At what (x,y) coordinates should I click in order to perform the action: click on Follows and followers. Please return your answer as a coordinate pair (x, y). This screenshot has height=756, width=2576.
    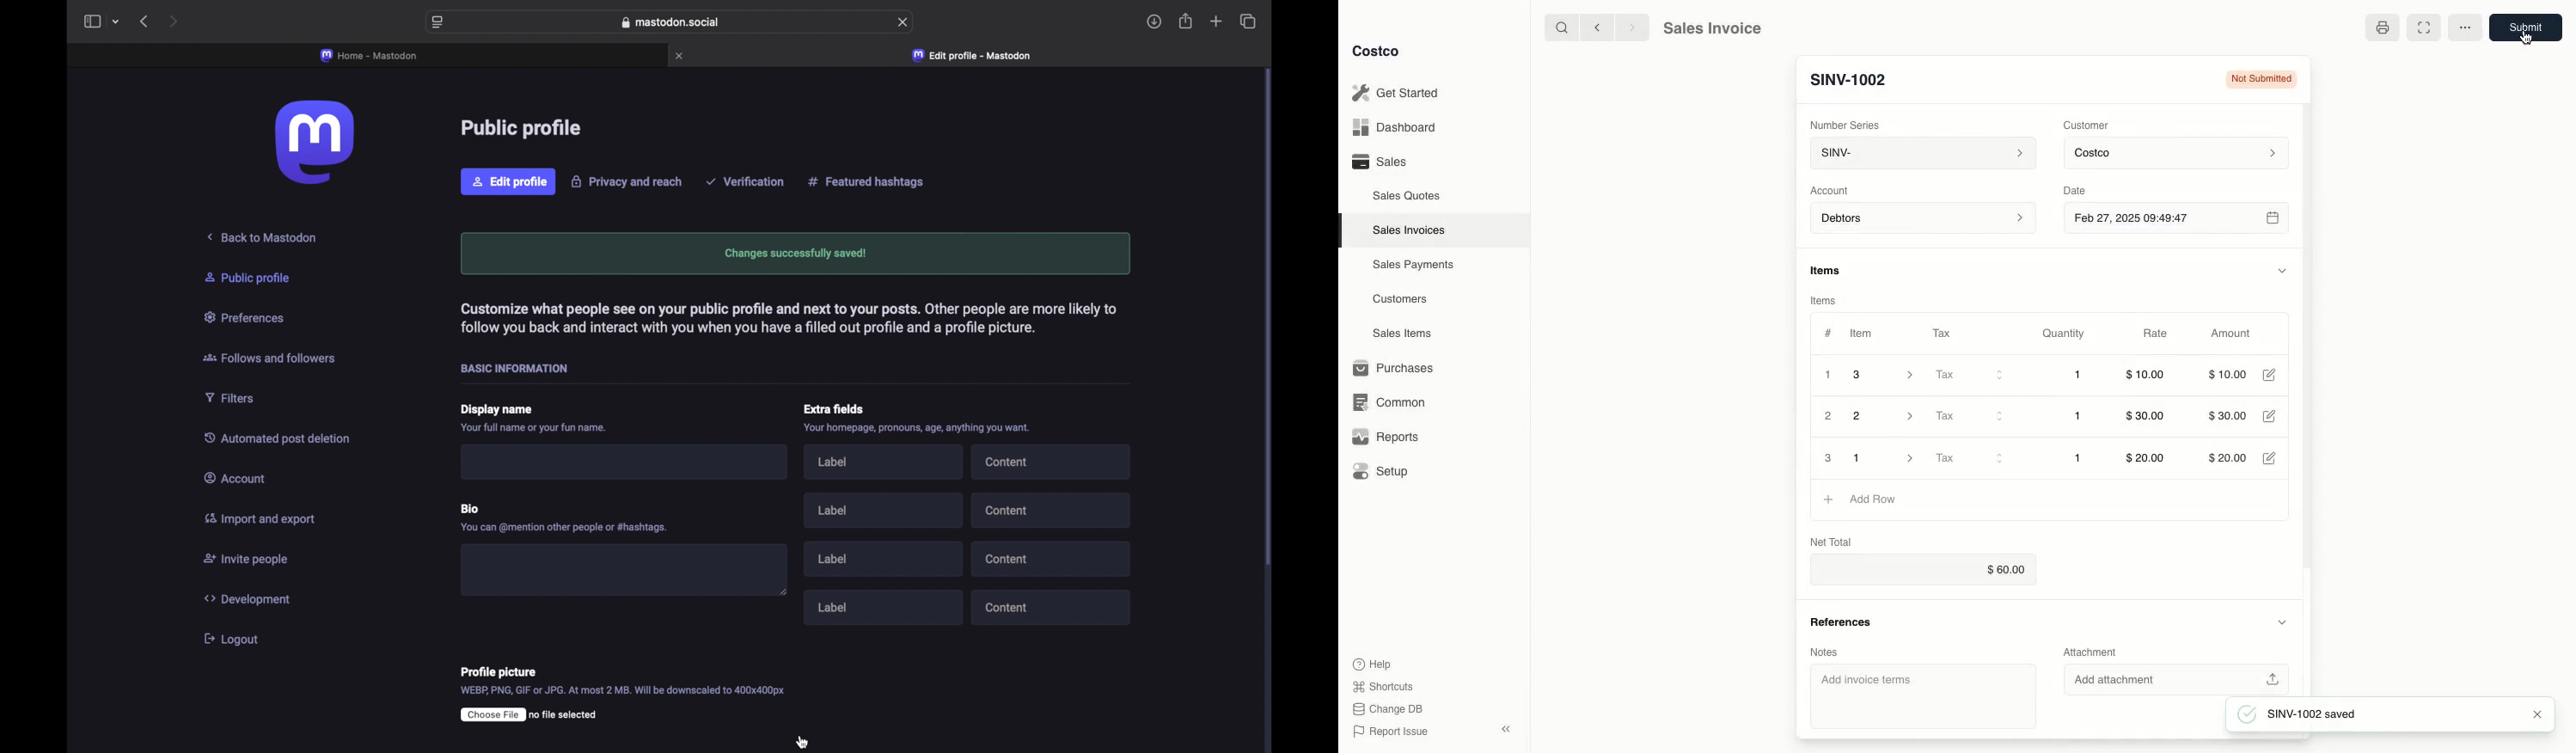
    Looking at the image, I should click on (268, 360).